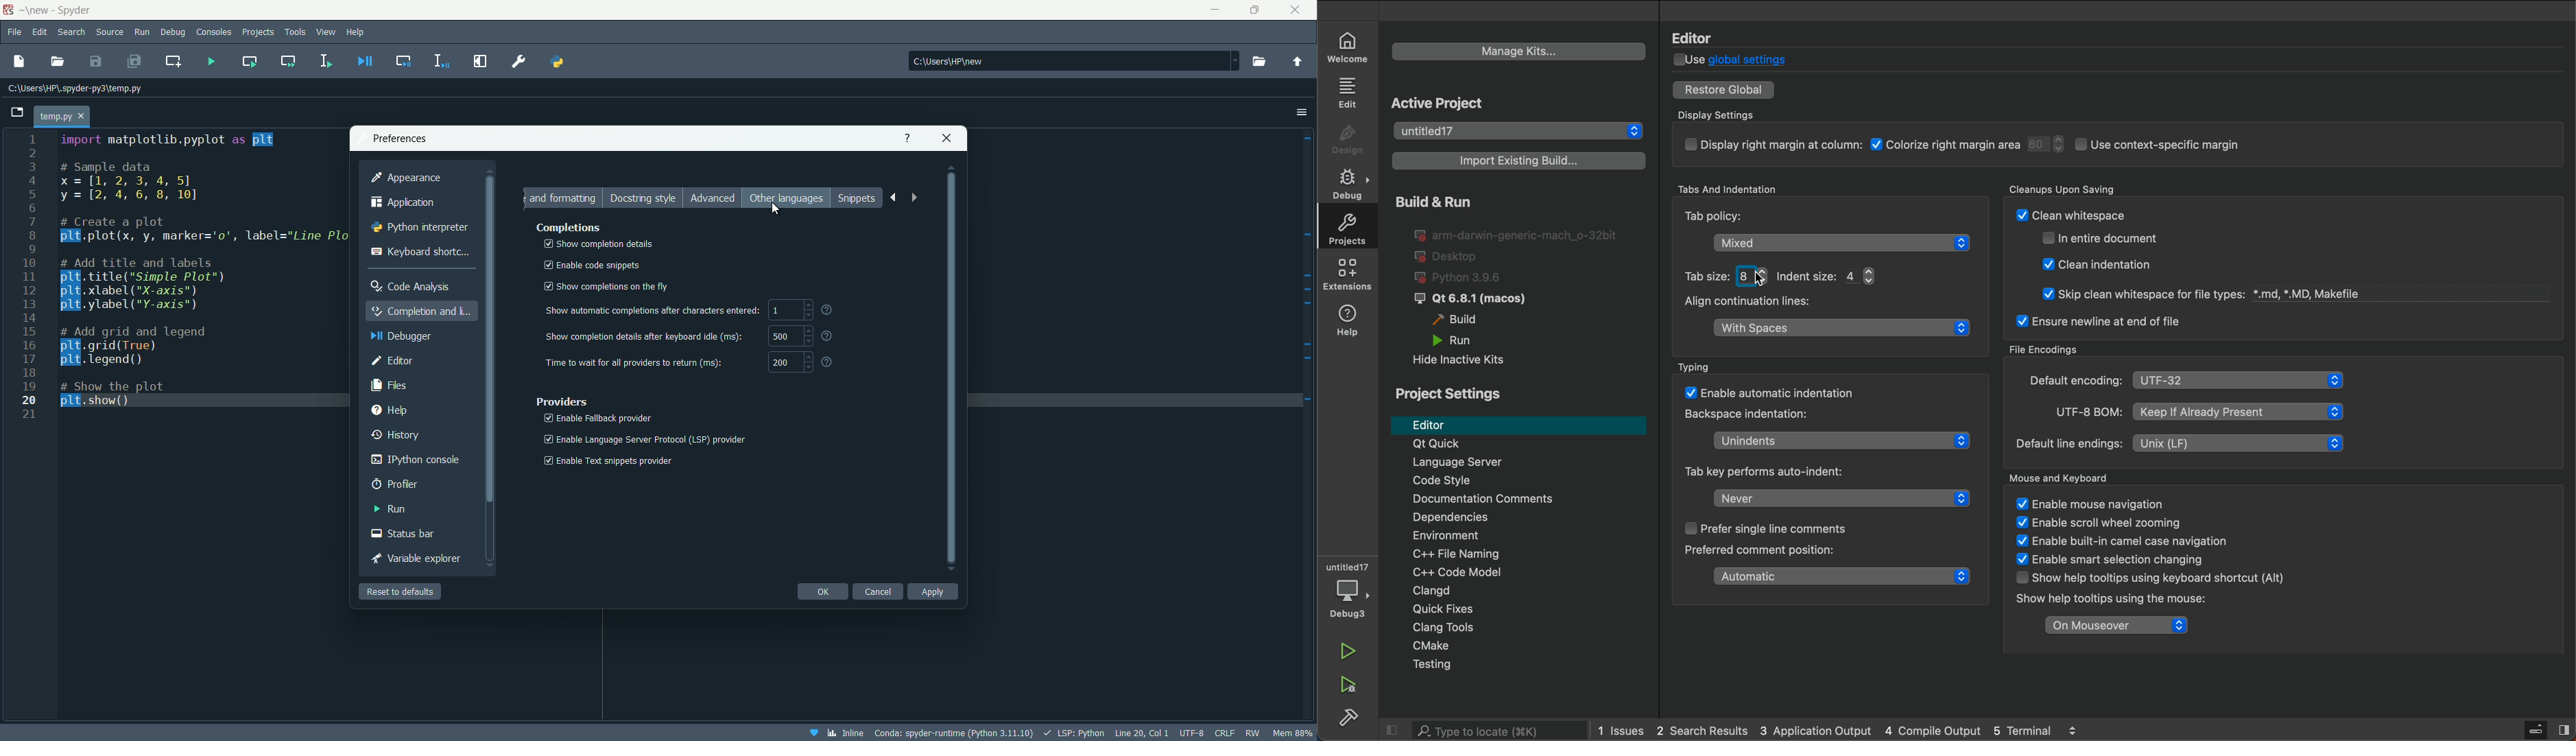 This screenshot has height=756, width=2576. Describe the element at coordinates (405, 534) in the screenshot. I see `status bar` at that location.